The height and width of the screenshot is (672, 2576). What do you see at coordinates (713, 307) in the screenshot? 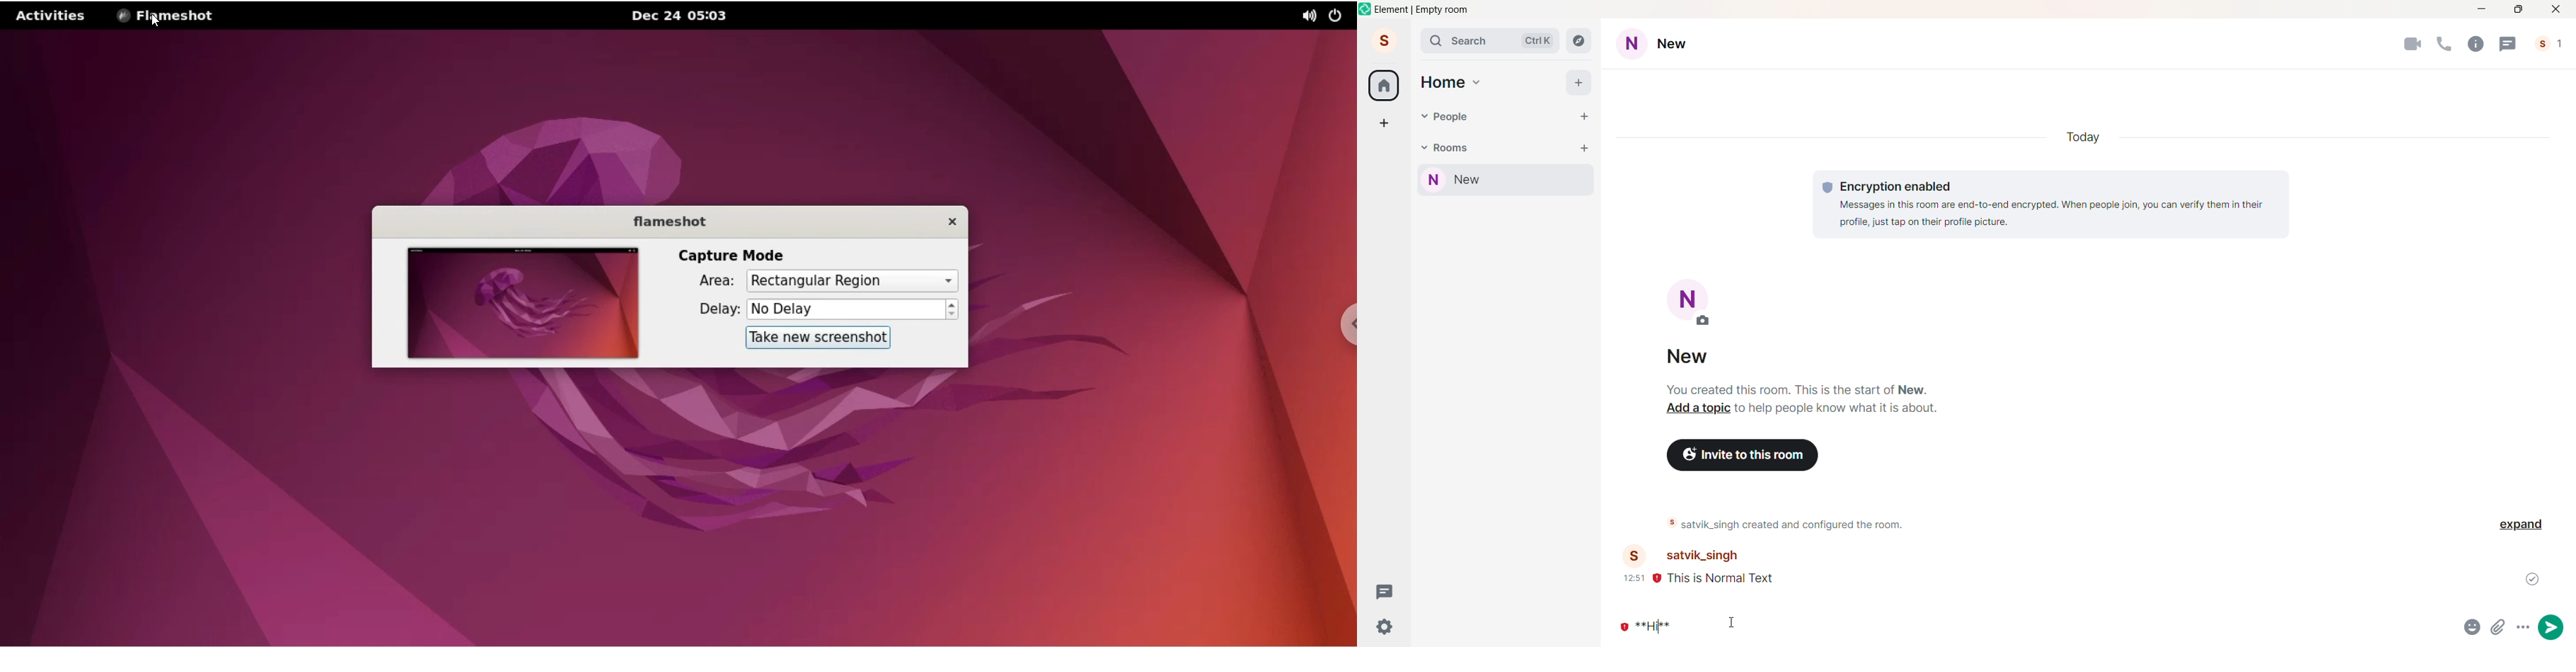
I see `delay:` at bounding box center [713, 307].